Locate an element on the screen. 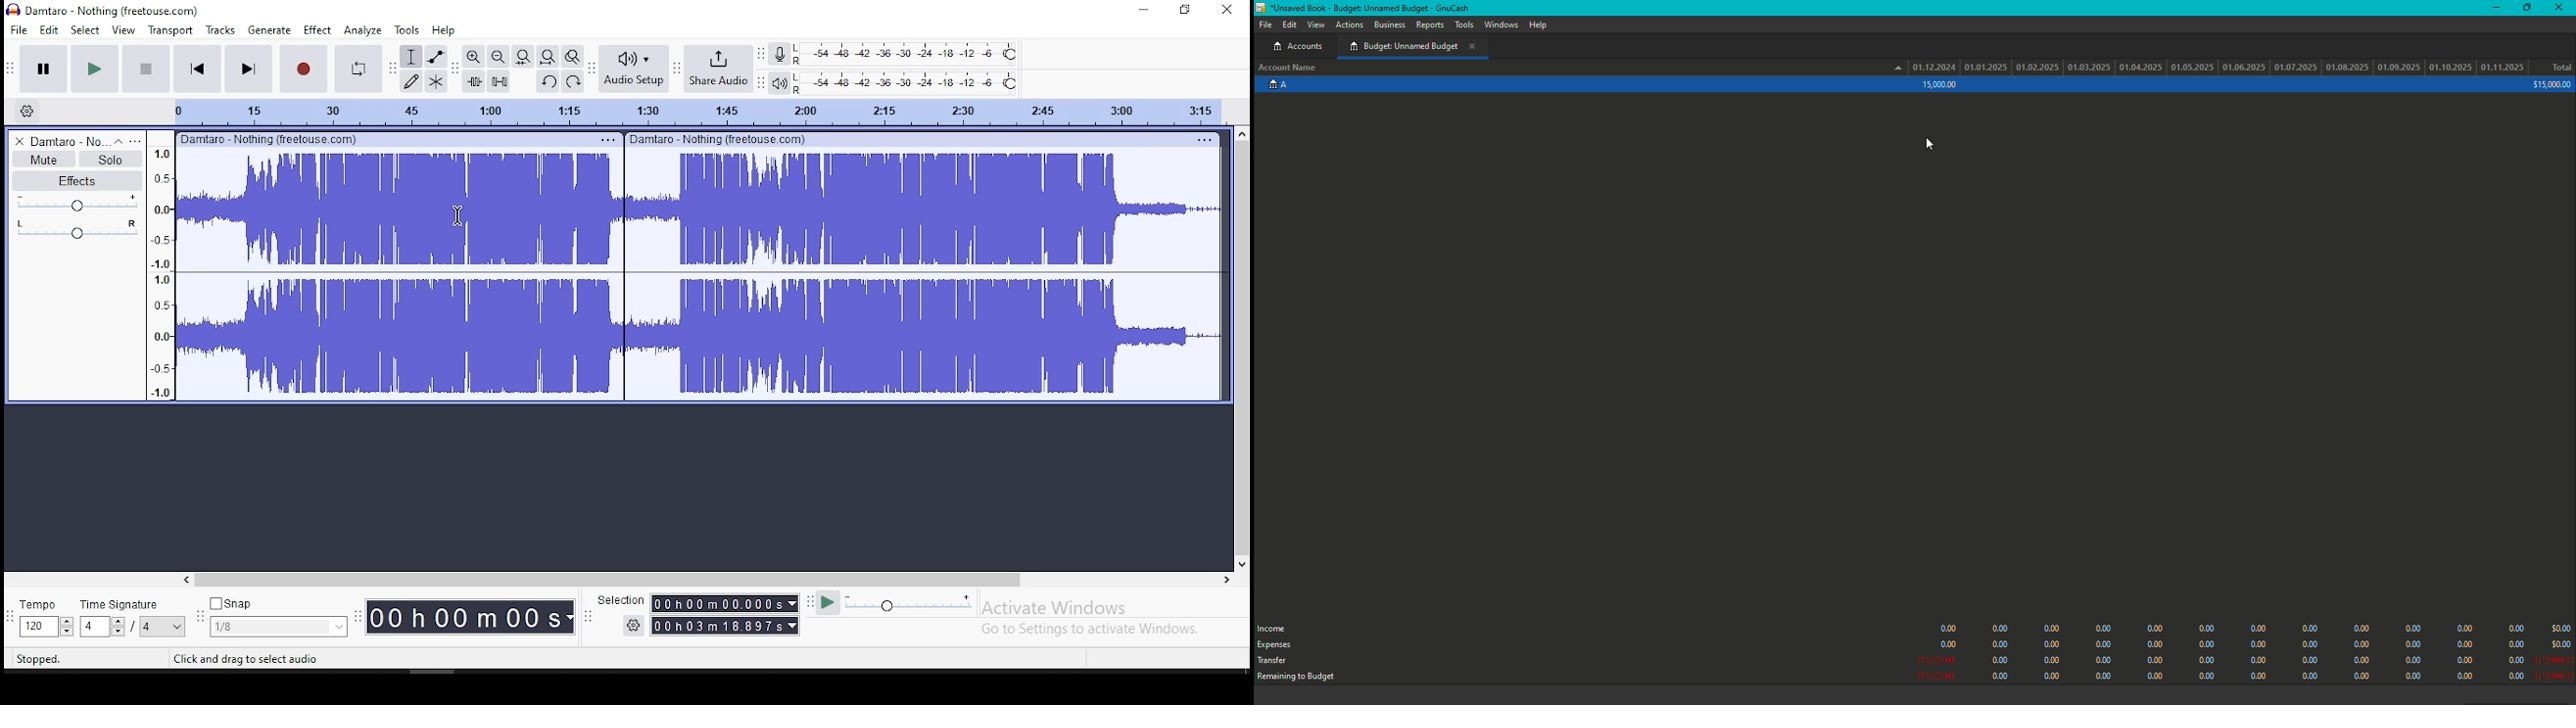  timeline is located at coordinates (687, 112).